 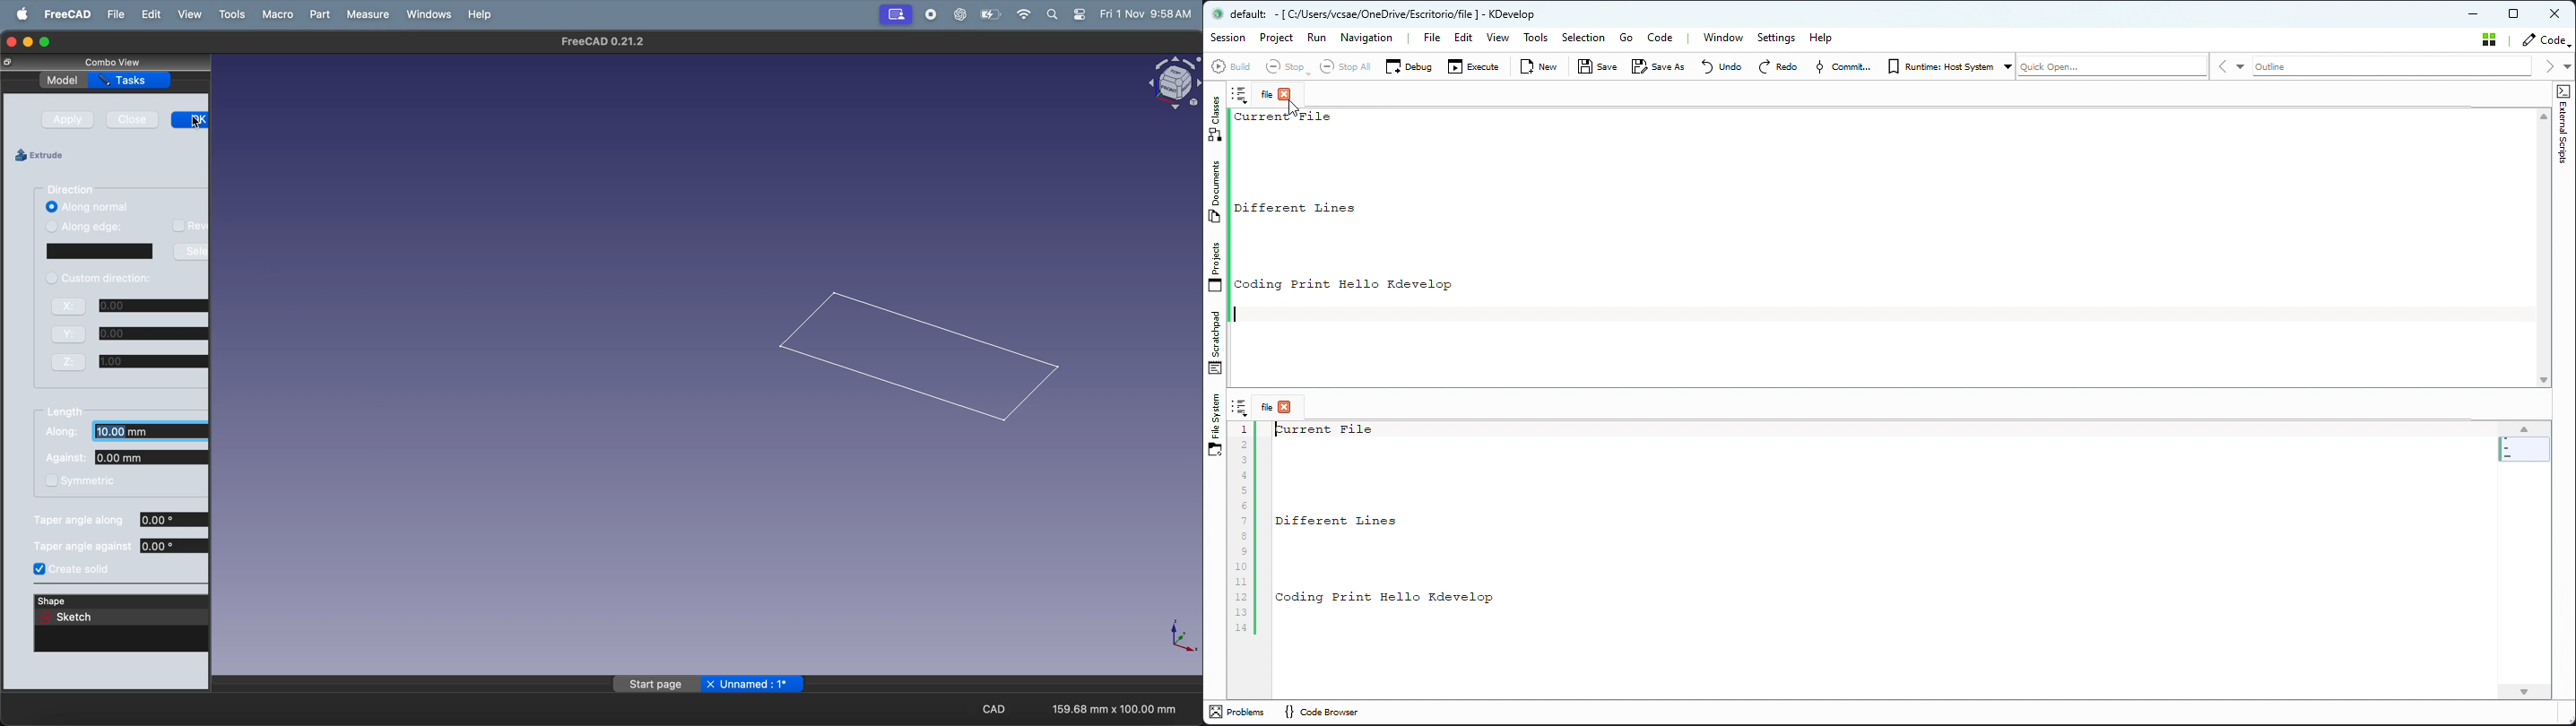 What do you see at coordinates (1246, 529) in the screenshot?
I see `line column` at bounding box center [1246, 529].